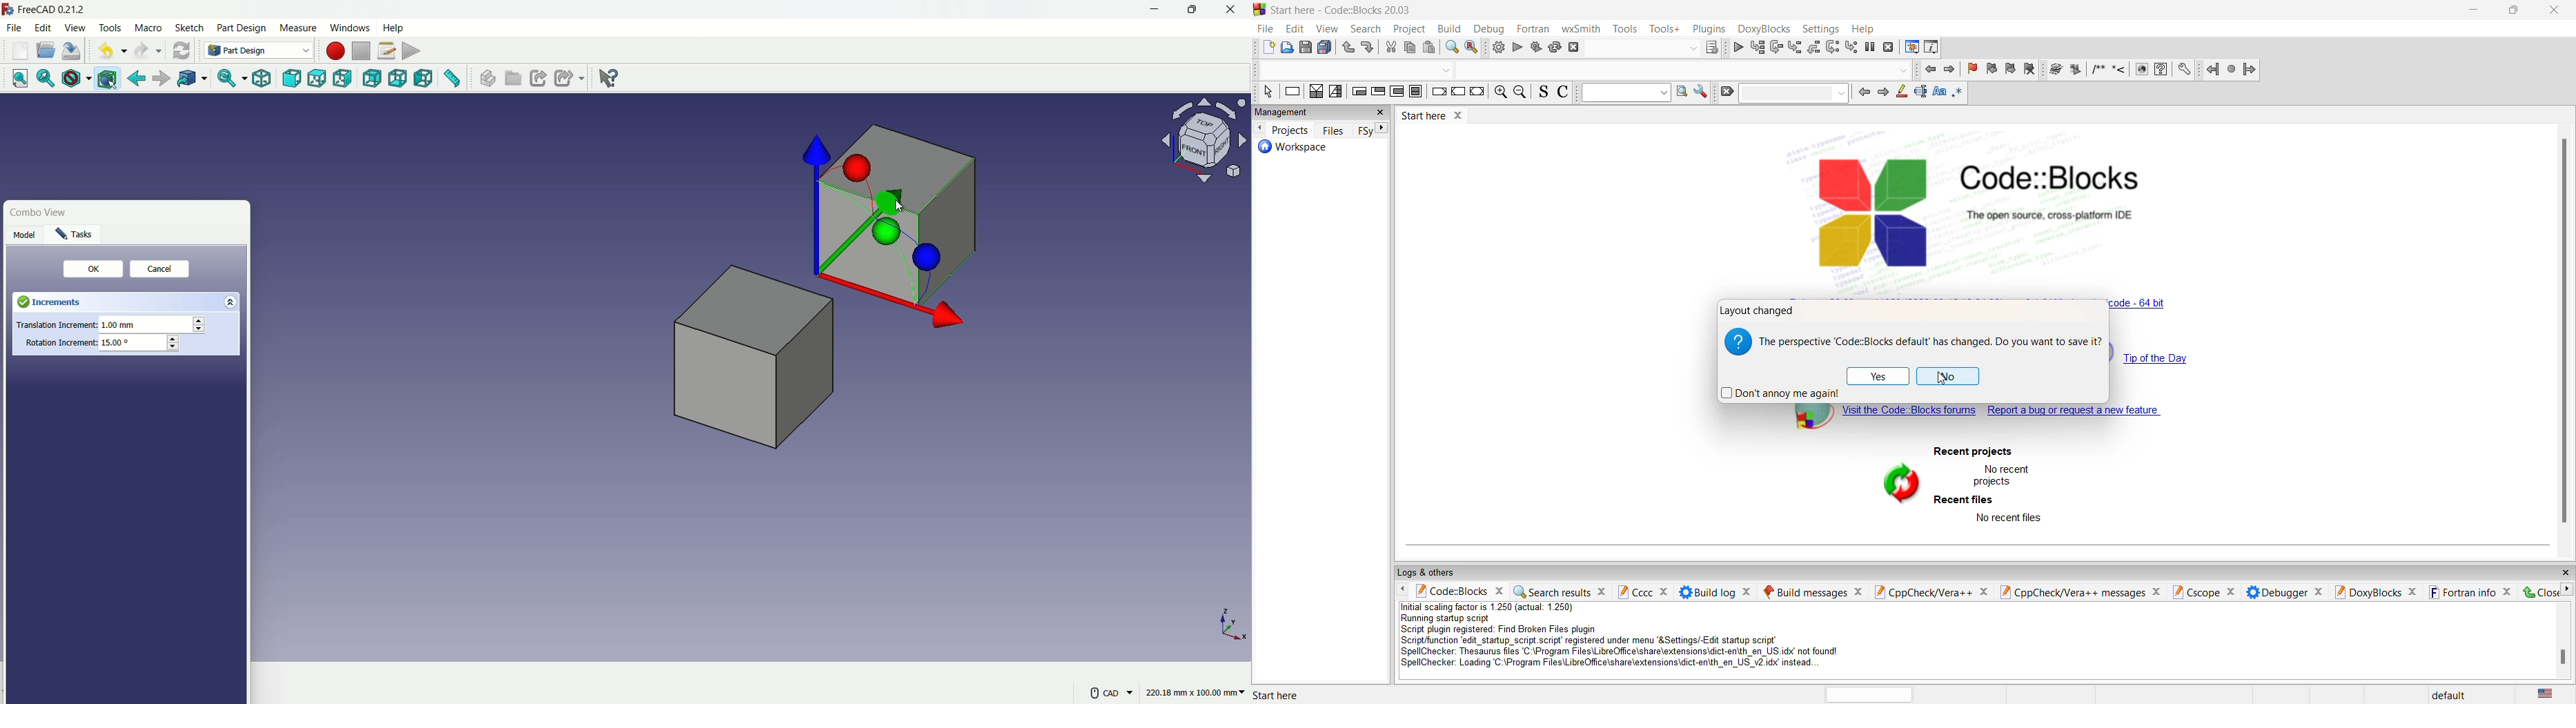 This screenshot has width=2576, height=728. What do you see at coordinates (1940, 92) in the screenshot?
I see `match case` at bounding box center [1940, 92].